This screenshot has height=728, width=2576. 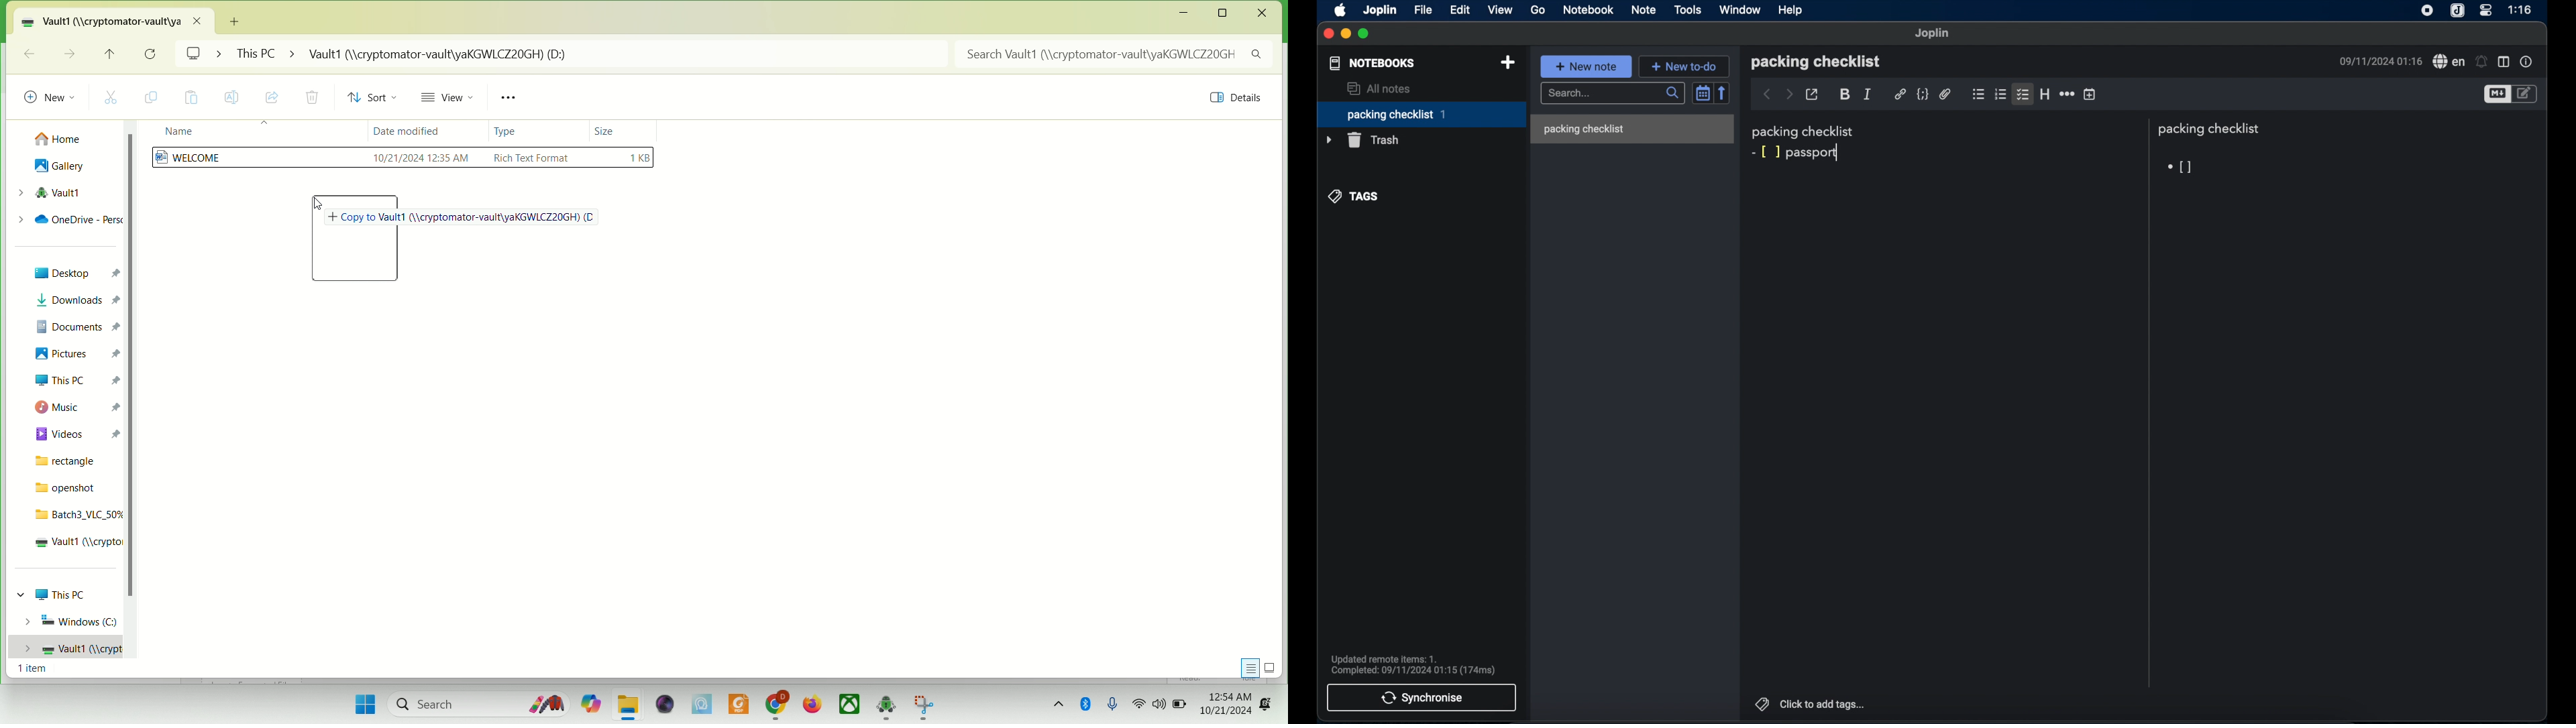 I want to click on tools, so click(x=1688, y=10).